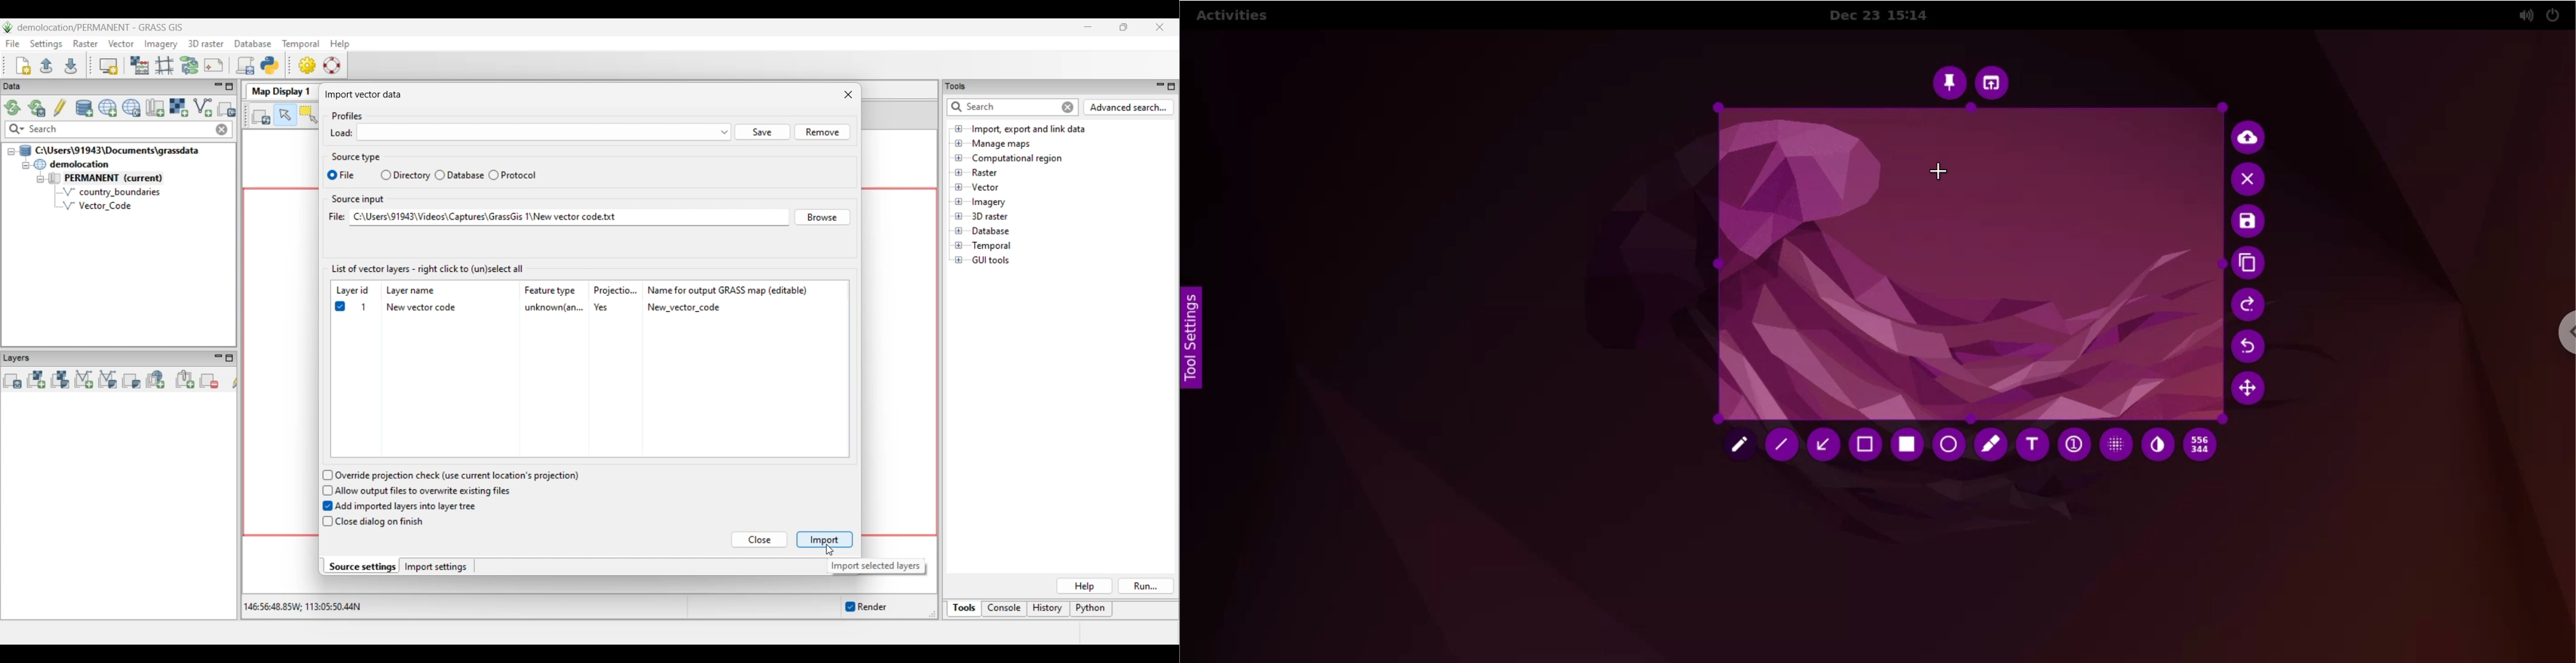  What do you see at coordinates (1193, 341) in the screenshot?
I see `tool settings` at bounding box center [1193, 341].